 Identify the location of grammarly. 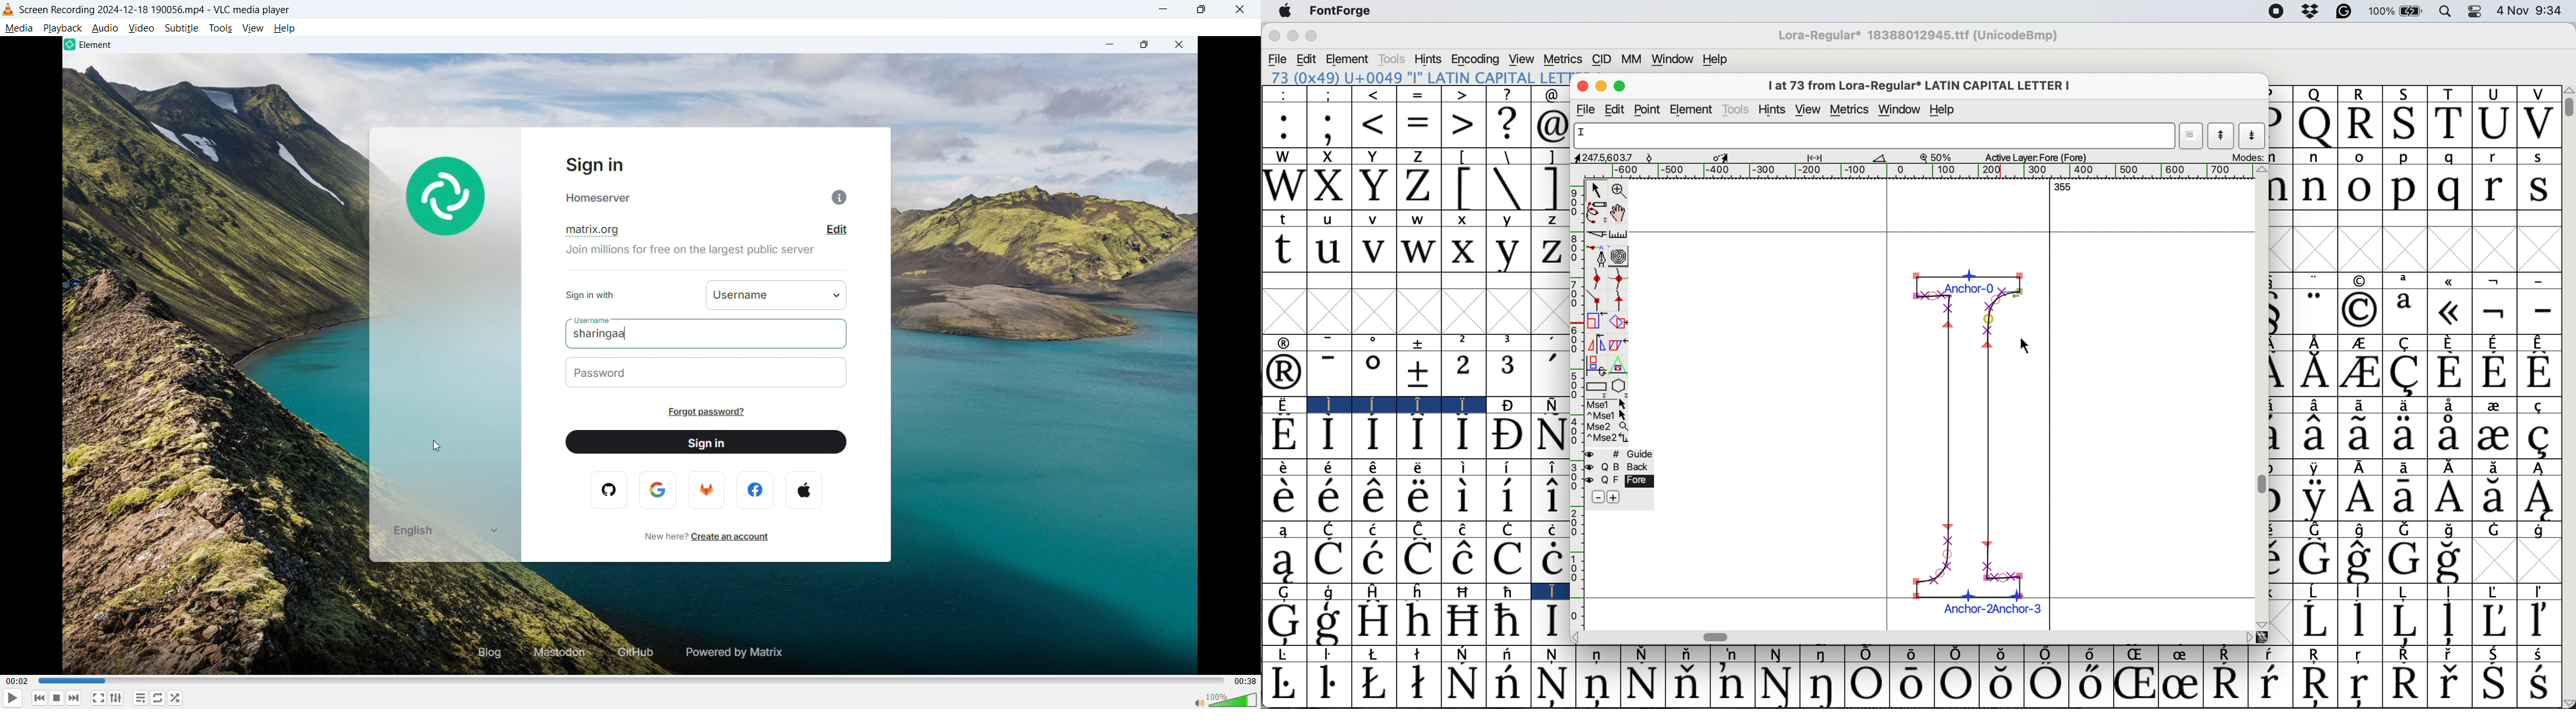
(2349, 12).